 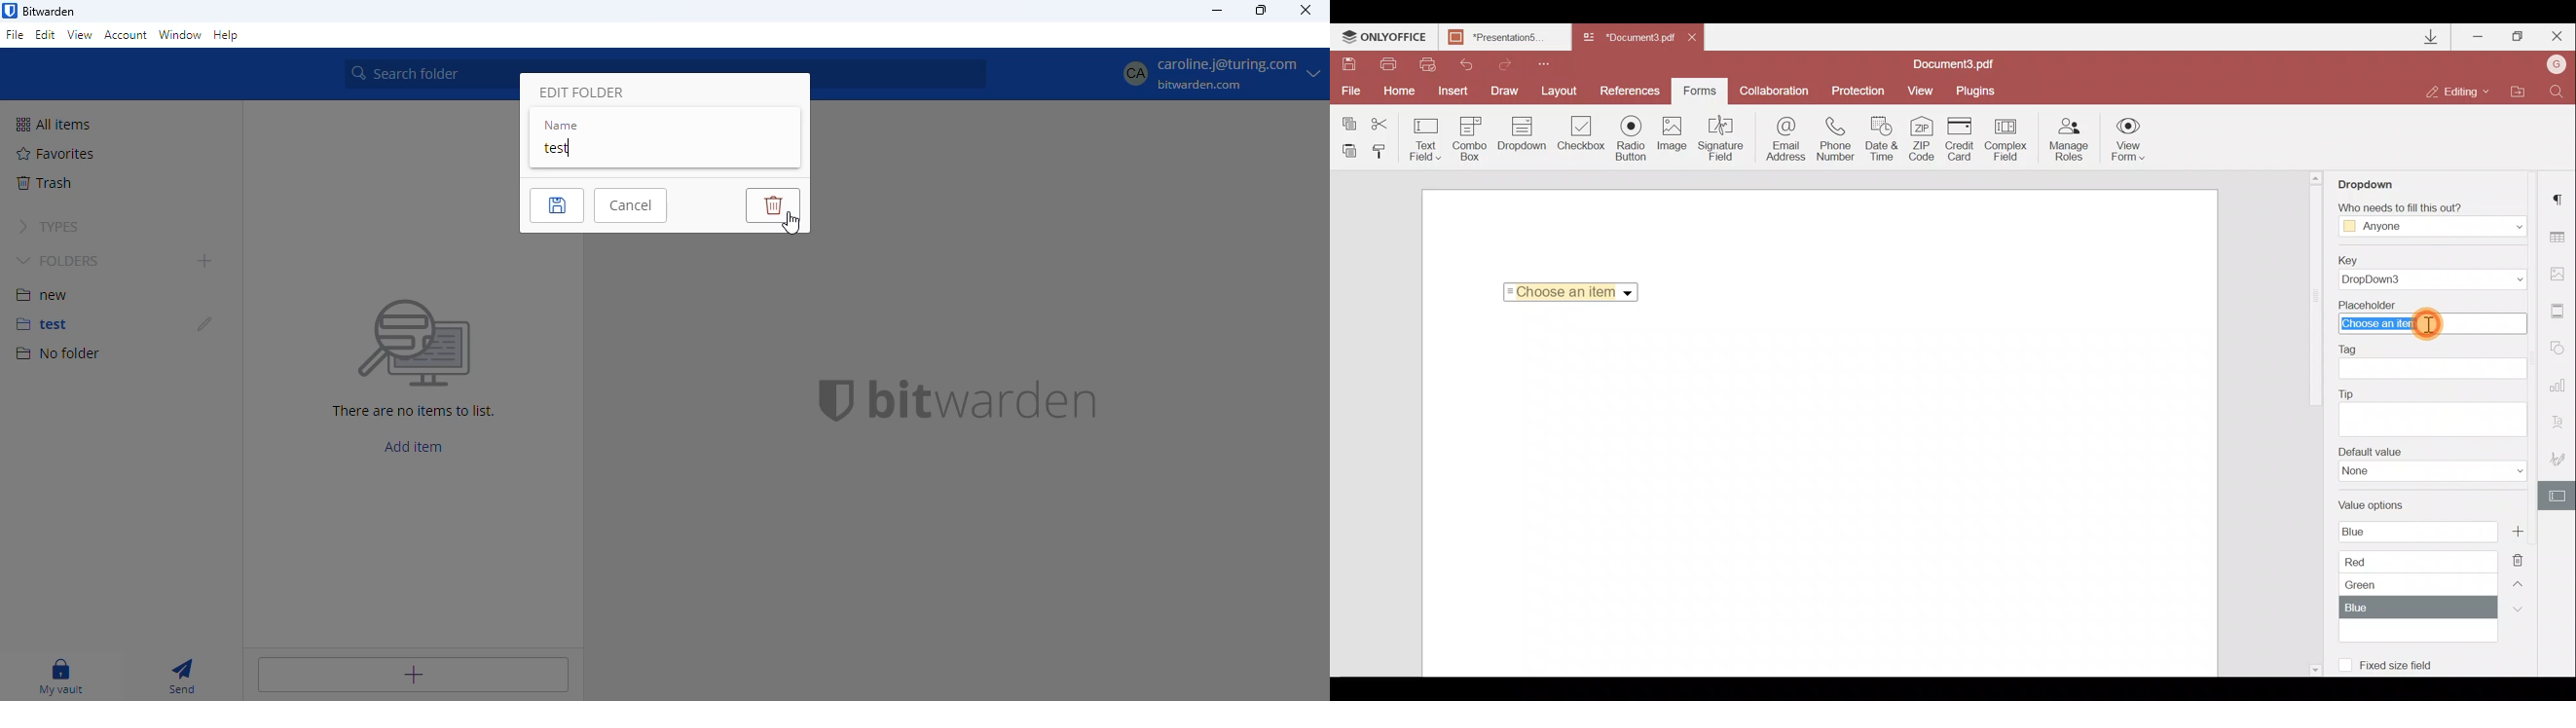 I want to click on Fixed size field, so click(x=2404, y=667).